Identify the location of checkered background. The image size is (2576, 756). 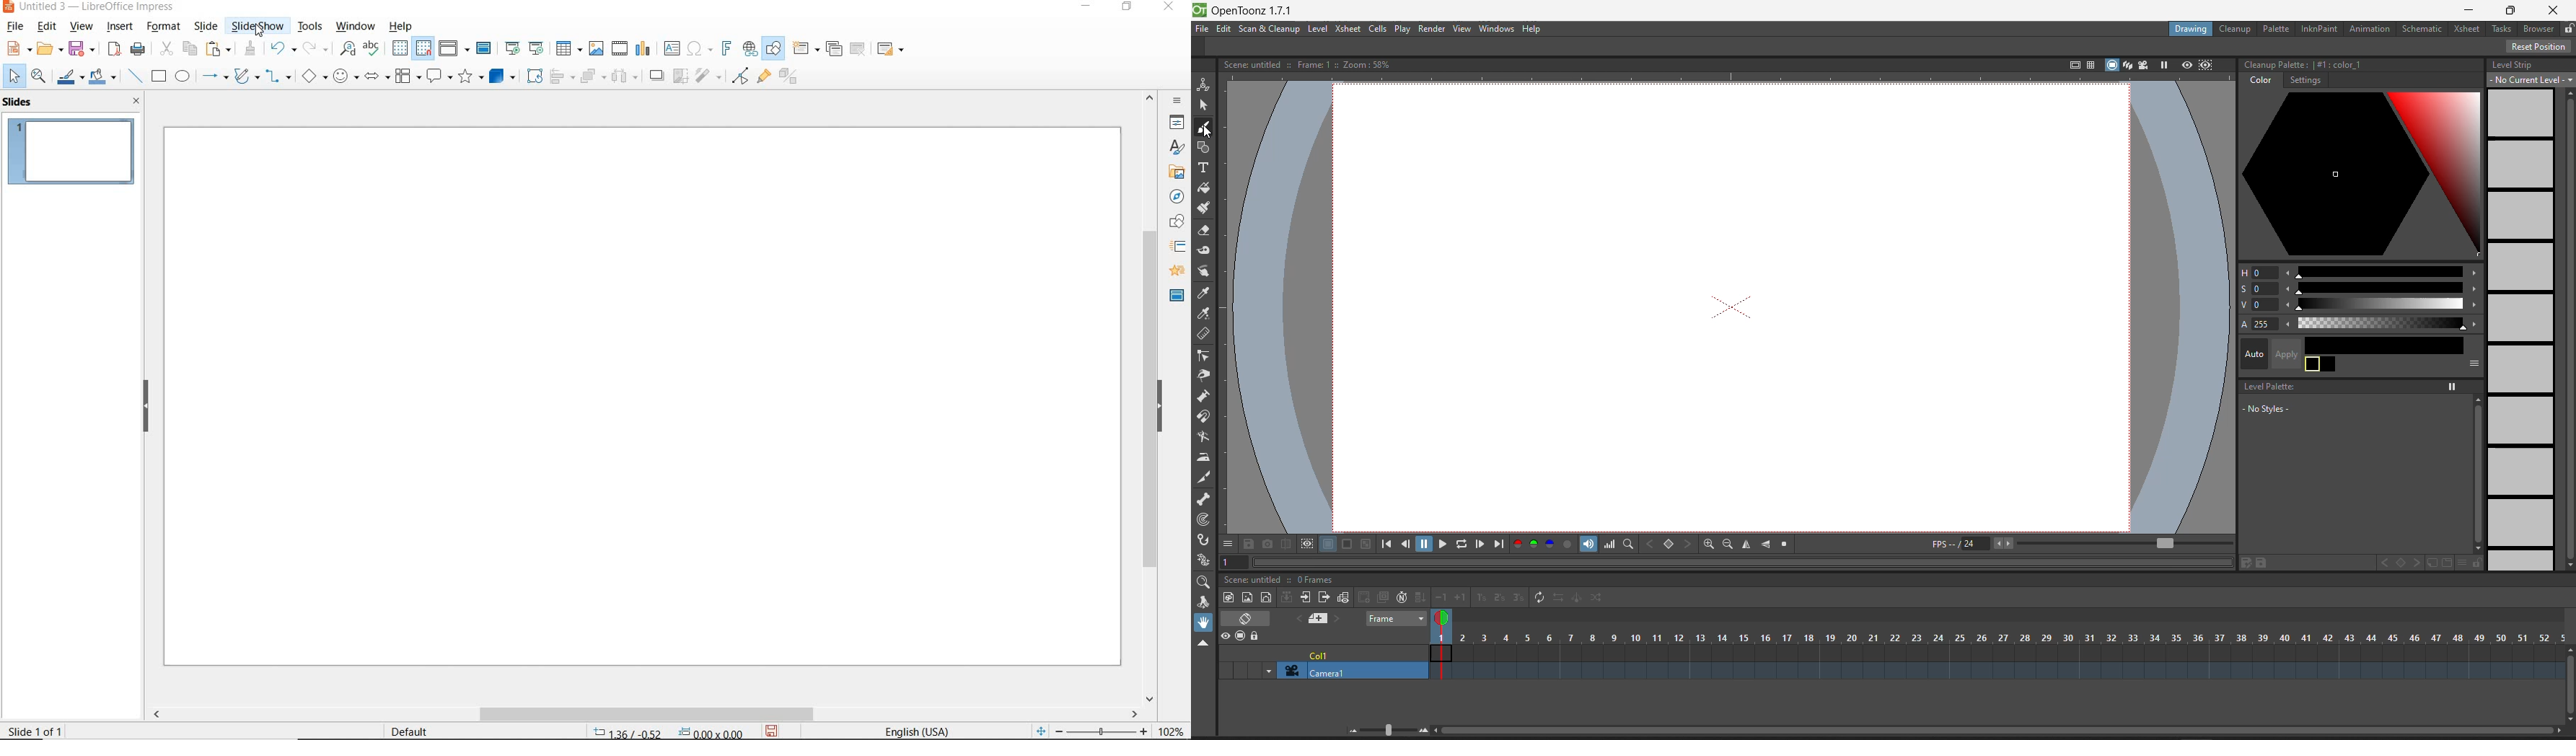
(1366, 543).